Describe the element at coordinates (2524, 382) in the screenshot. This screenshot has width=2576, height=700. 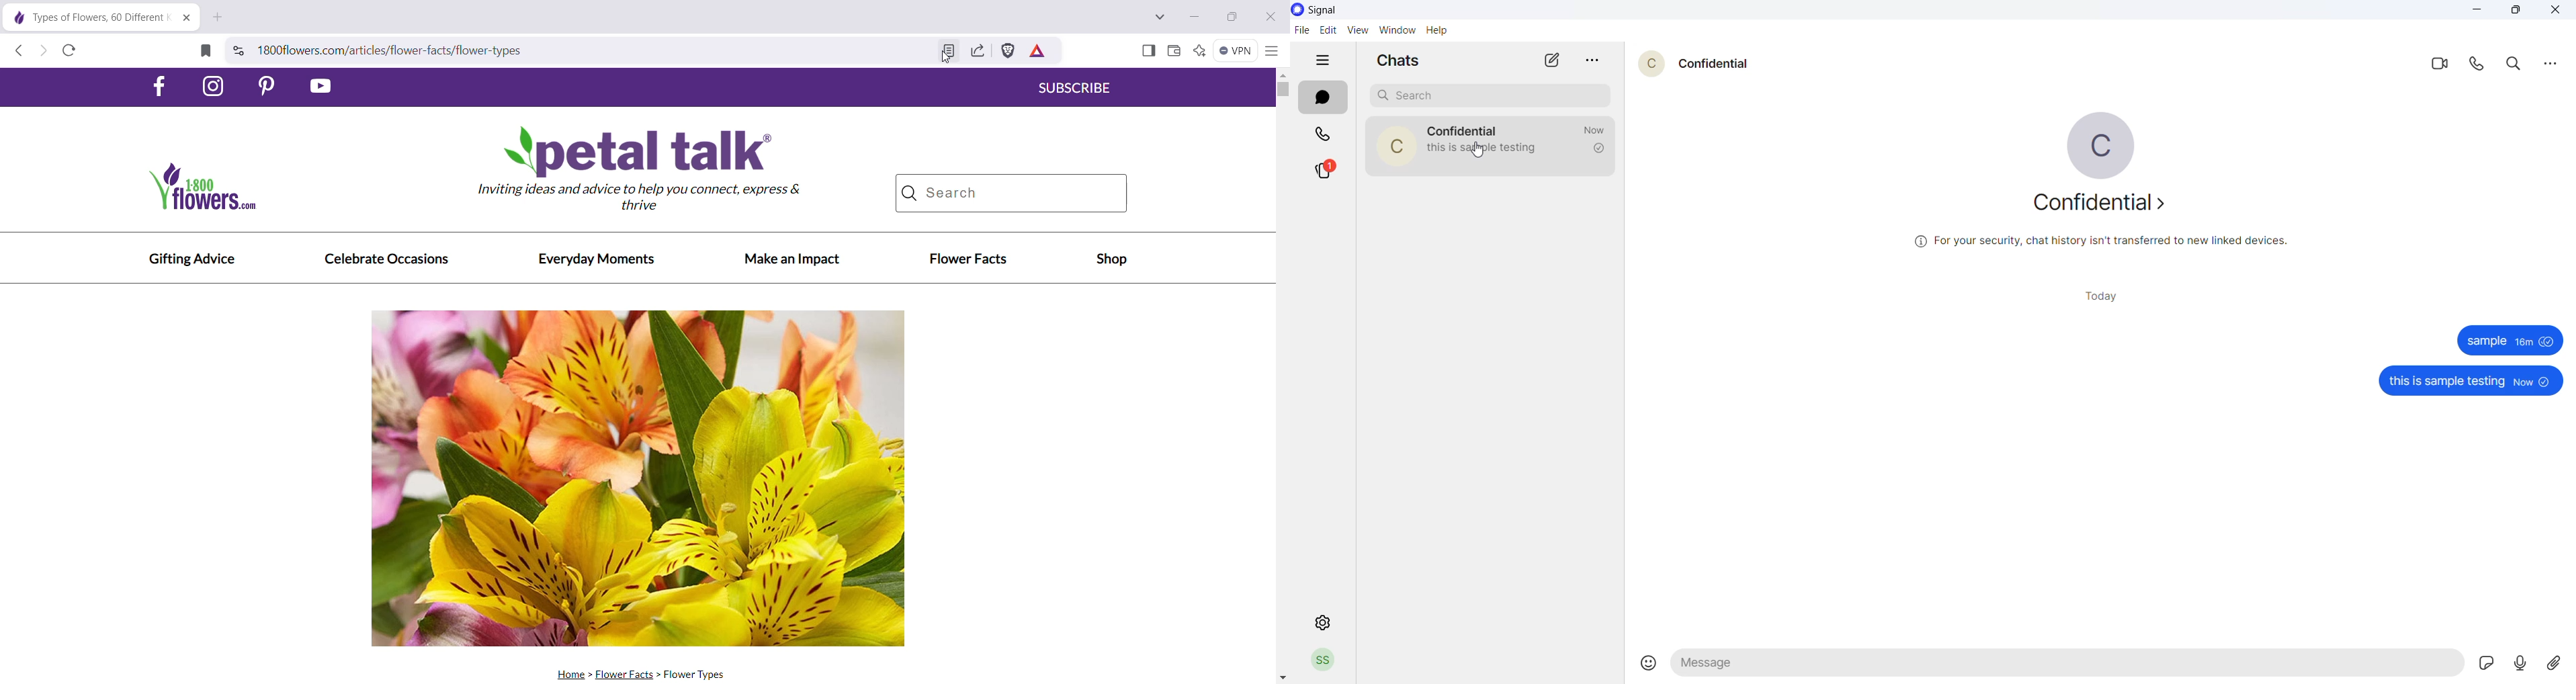
I see `now` at that location.